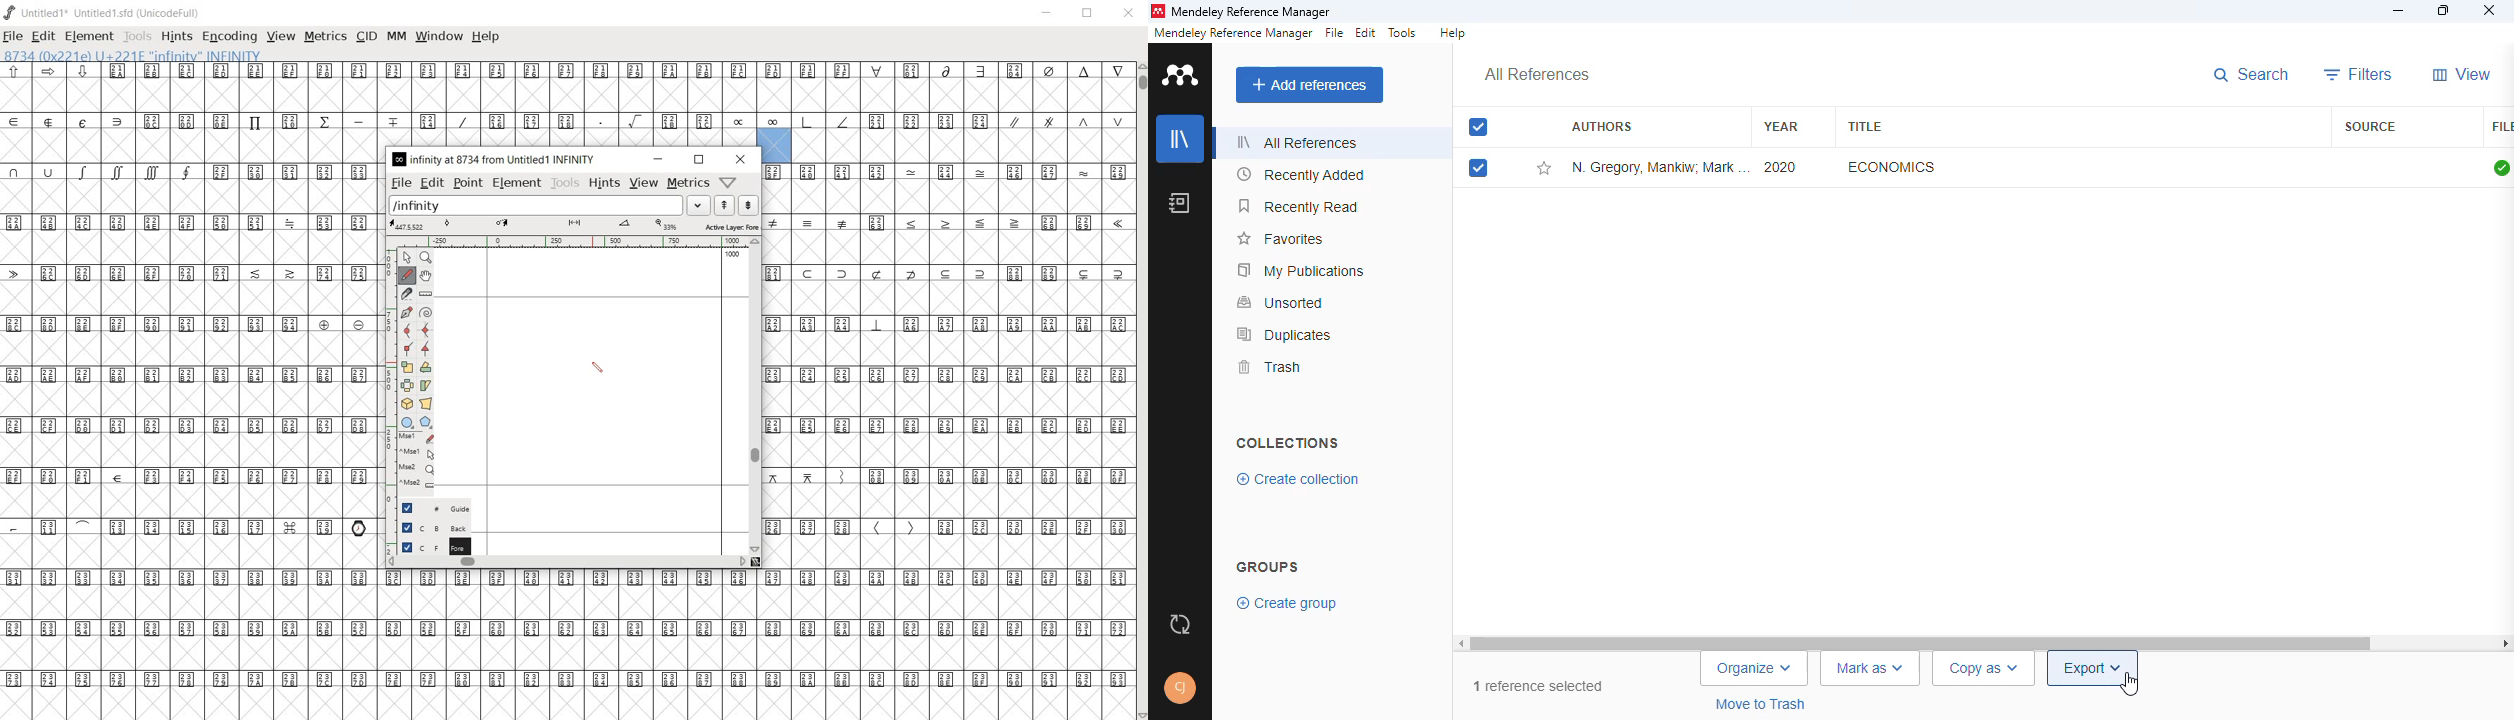 The width and height of the screenshot is (2520, 728). What do you see at coordinates (406, 312) in the screenshot?
I see `add a point, then drag out its control points` at bounding box center [406, 312].